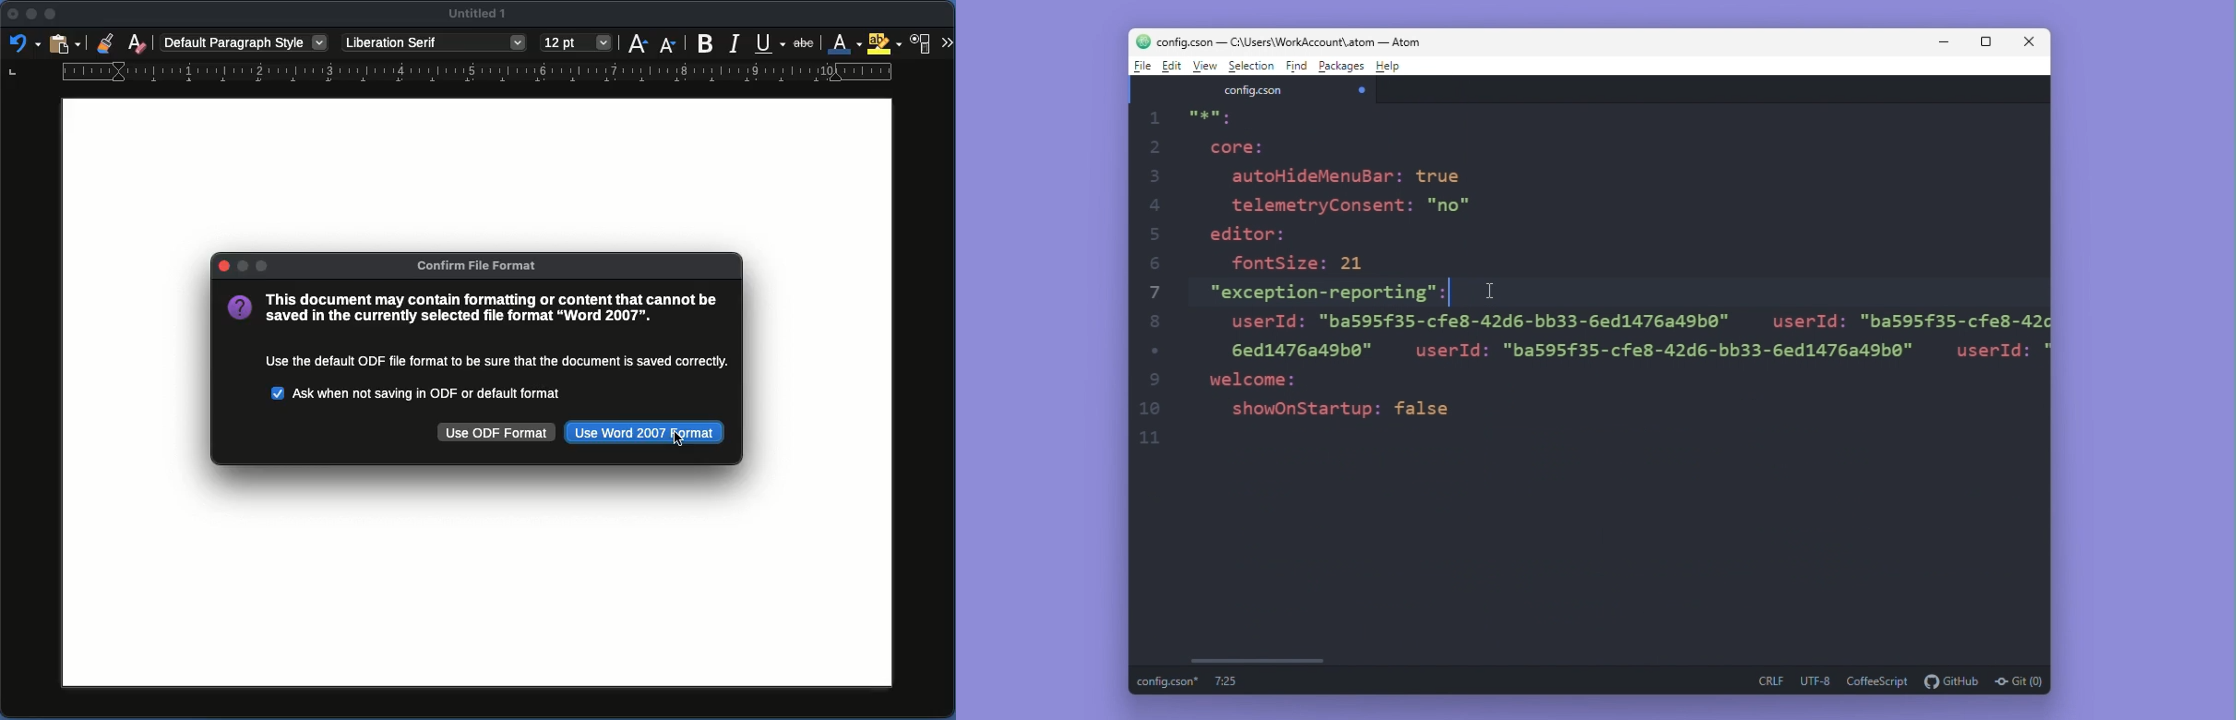 The height and width of the screenshot is (728, 2240). Describe the element at coordinates (576, 43) in the screenshot. I see `Size` at that location.